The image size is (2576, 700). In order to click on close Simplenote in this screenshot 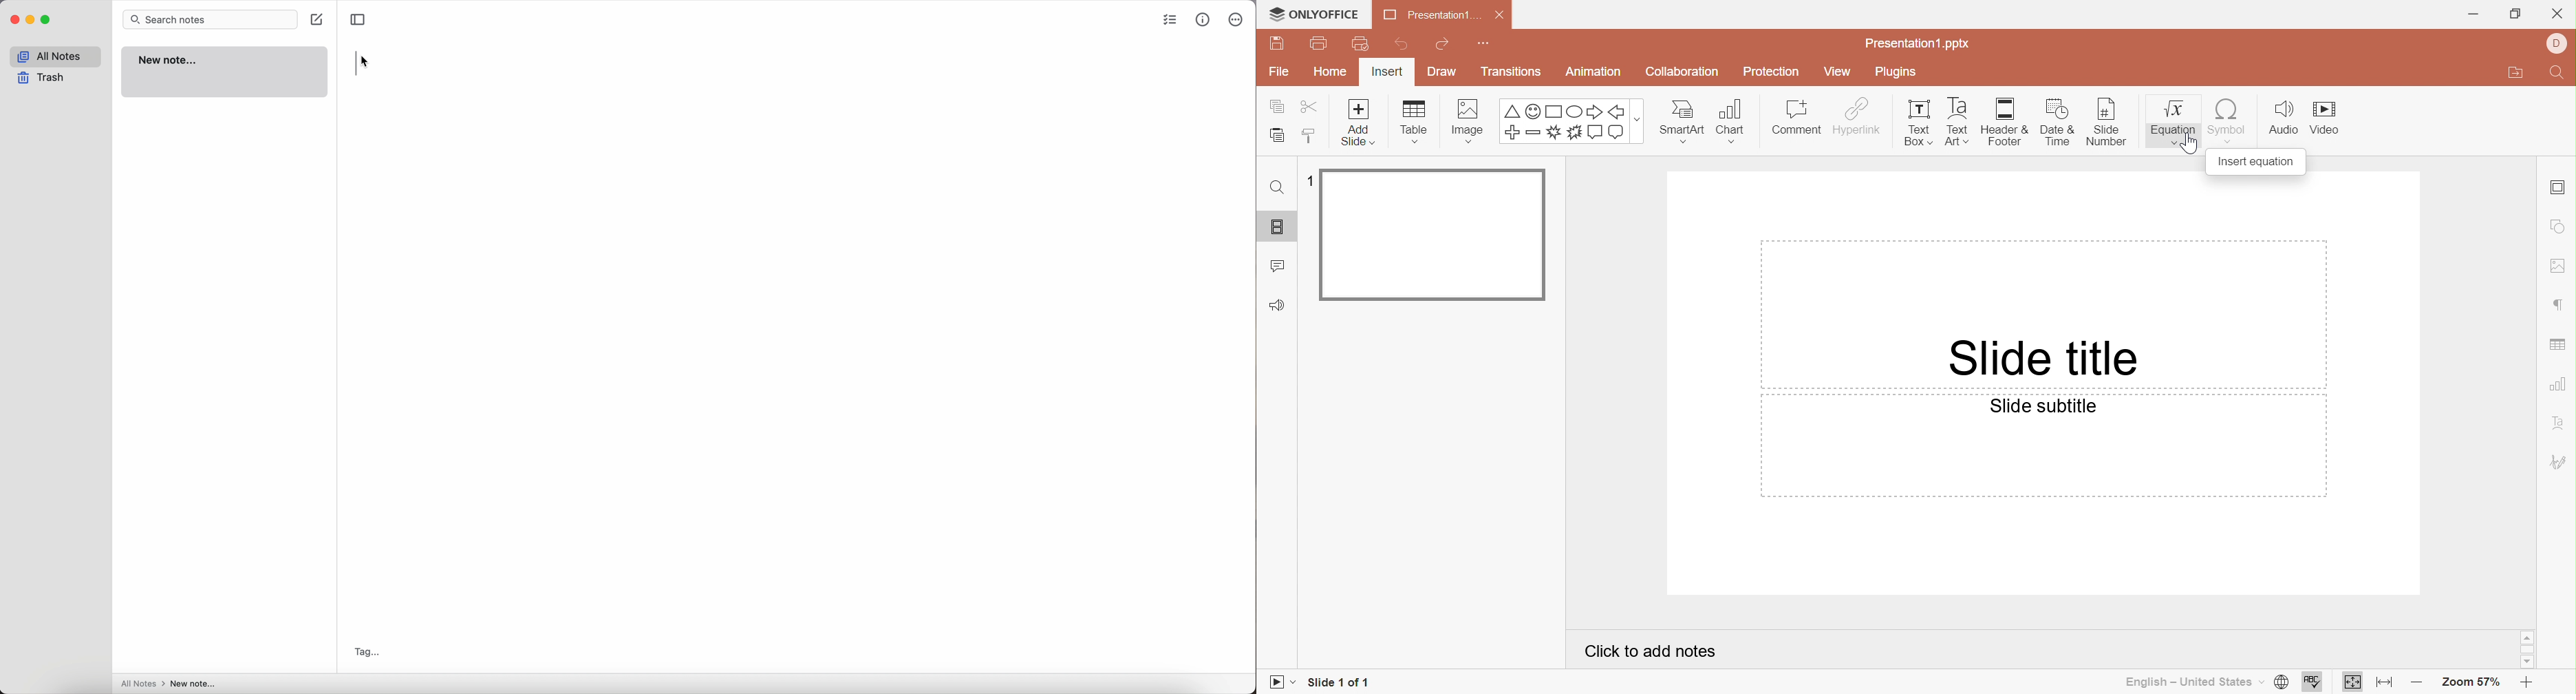, I will do `click(14, 20)`.